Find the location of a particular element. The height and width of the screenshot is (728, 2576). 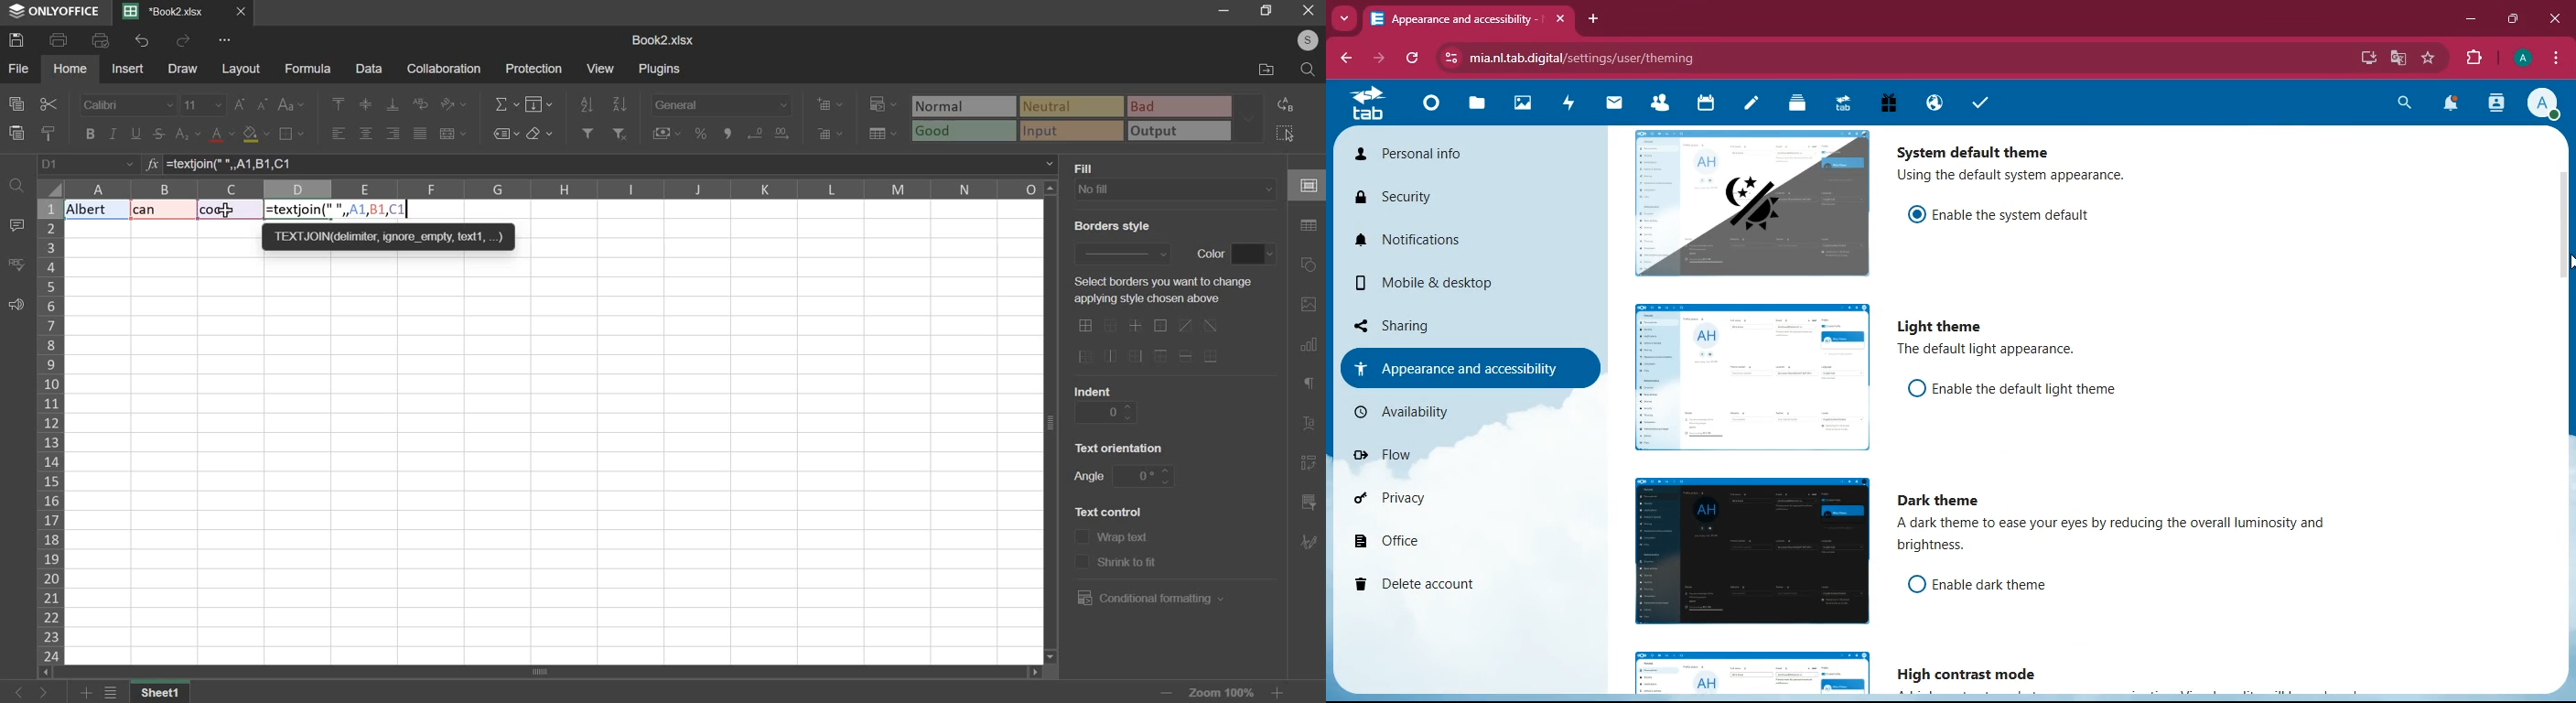

mail is located at coordinates (1615, 103).